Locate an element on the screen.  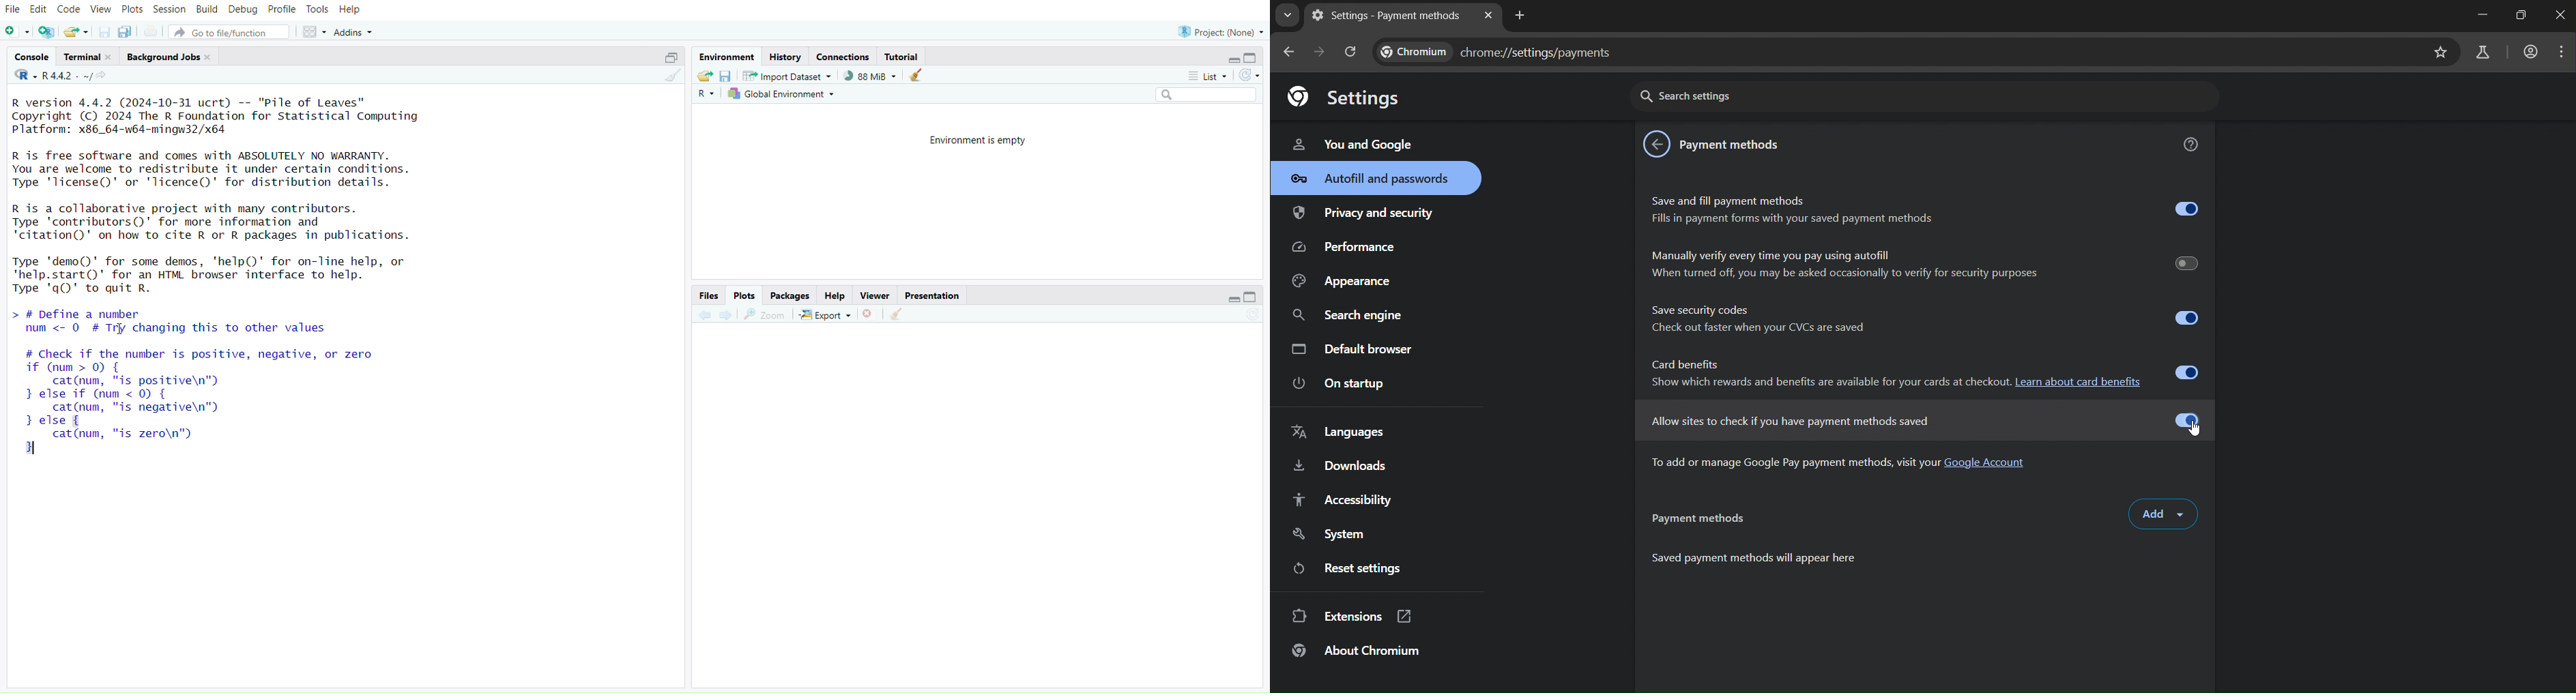
packages is located at coordinates (791, 296).